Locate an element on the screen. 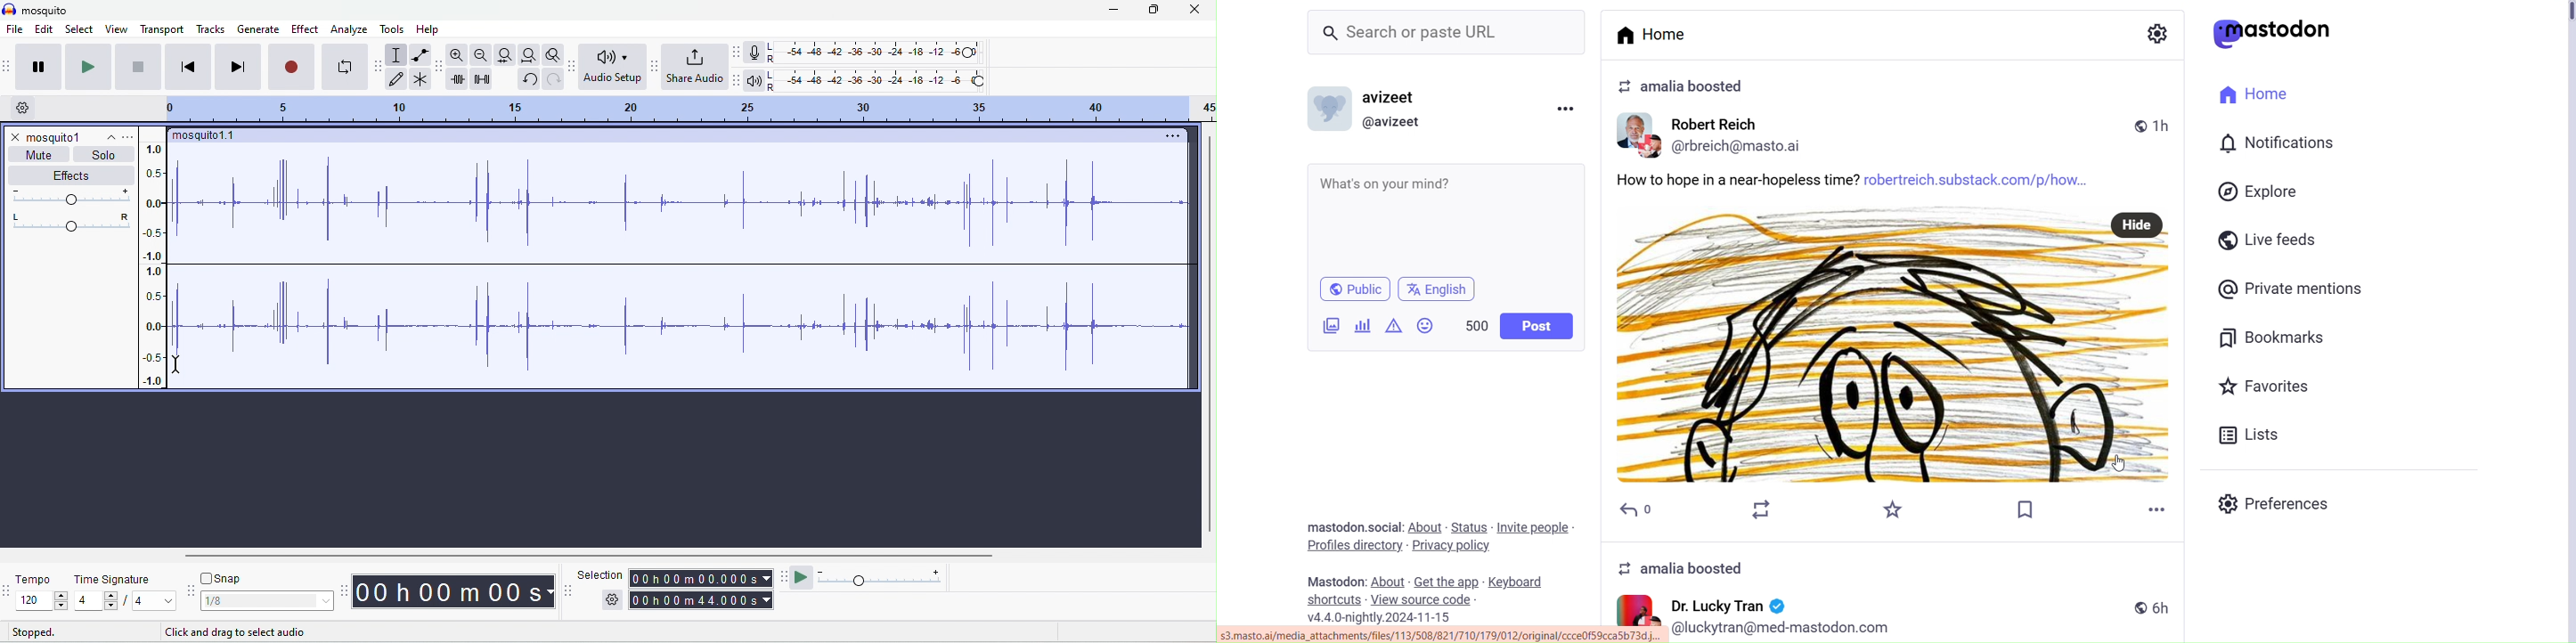 The height and width of the screenshot is (644, 2576). edit is located at coordinates (44, 30).